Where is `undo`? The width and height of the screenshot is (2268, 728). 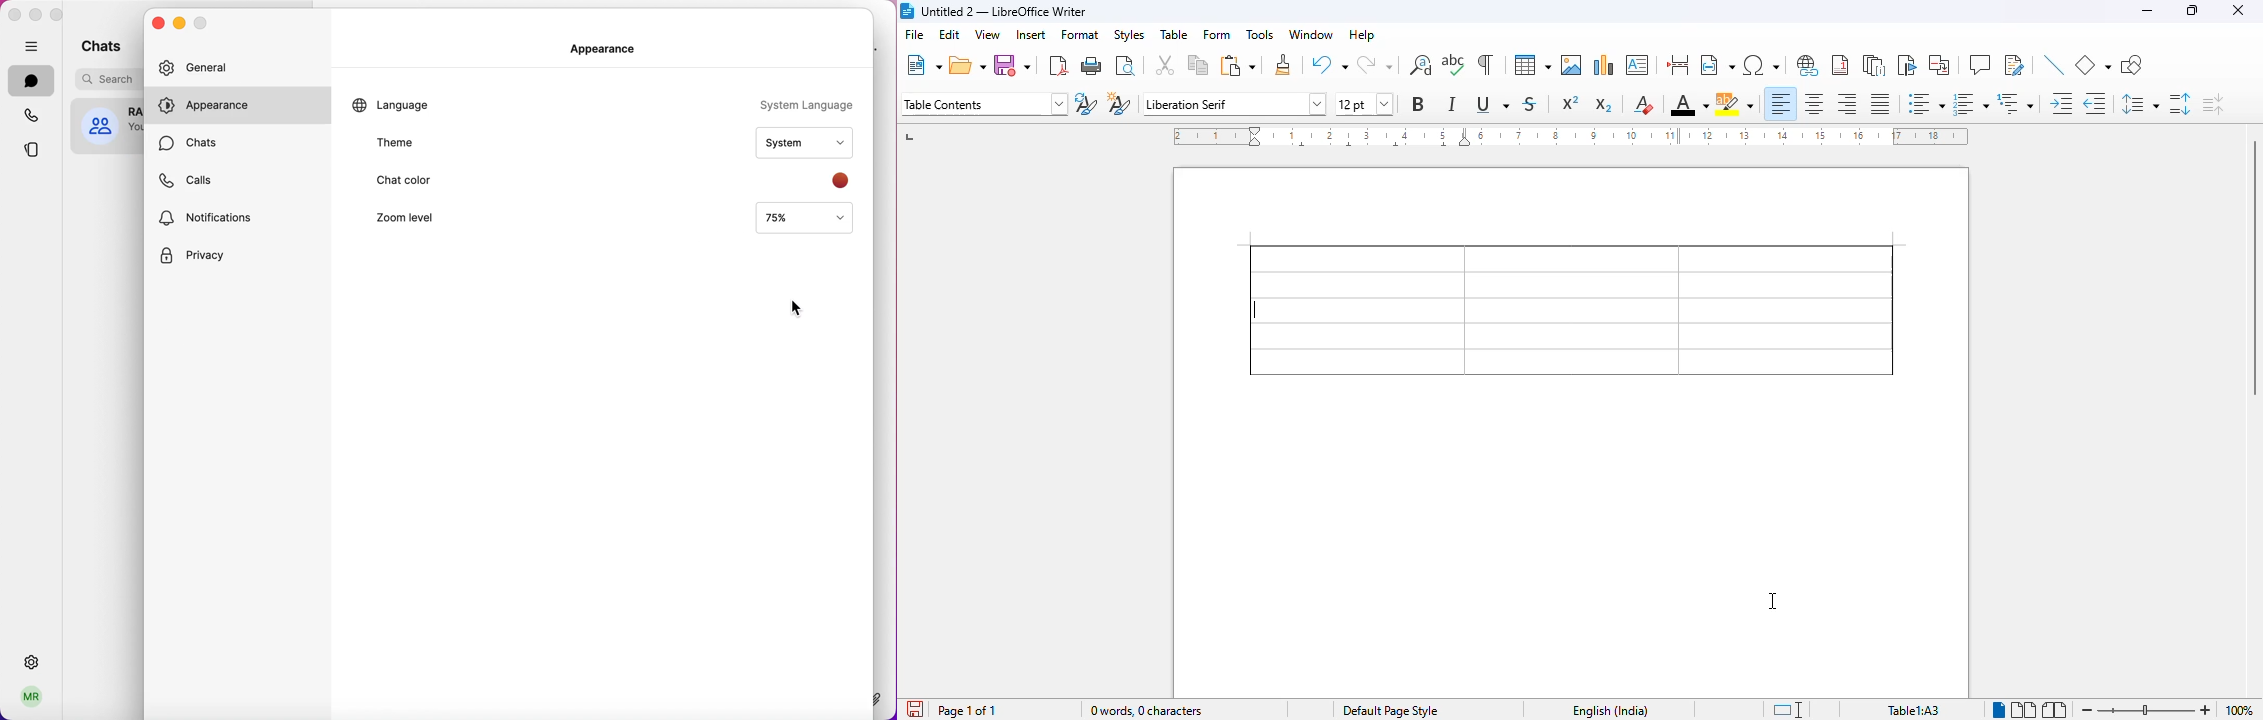 undo is located at coordinates (1330, 64).